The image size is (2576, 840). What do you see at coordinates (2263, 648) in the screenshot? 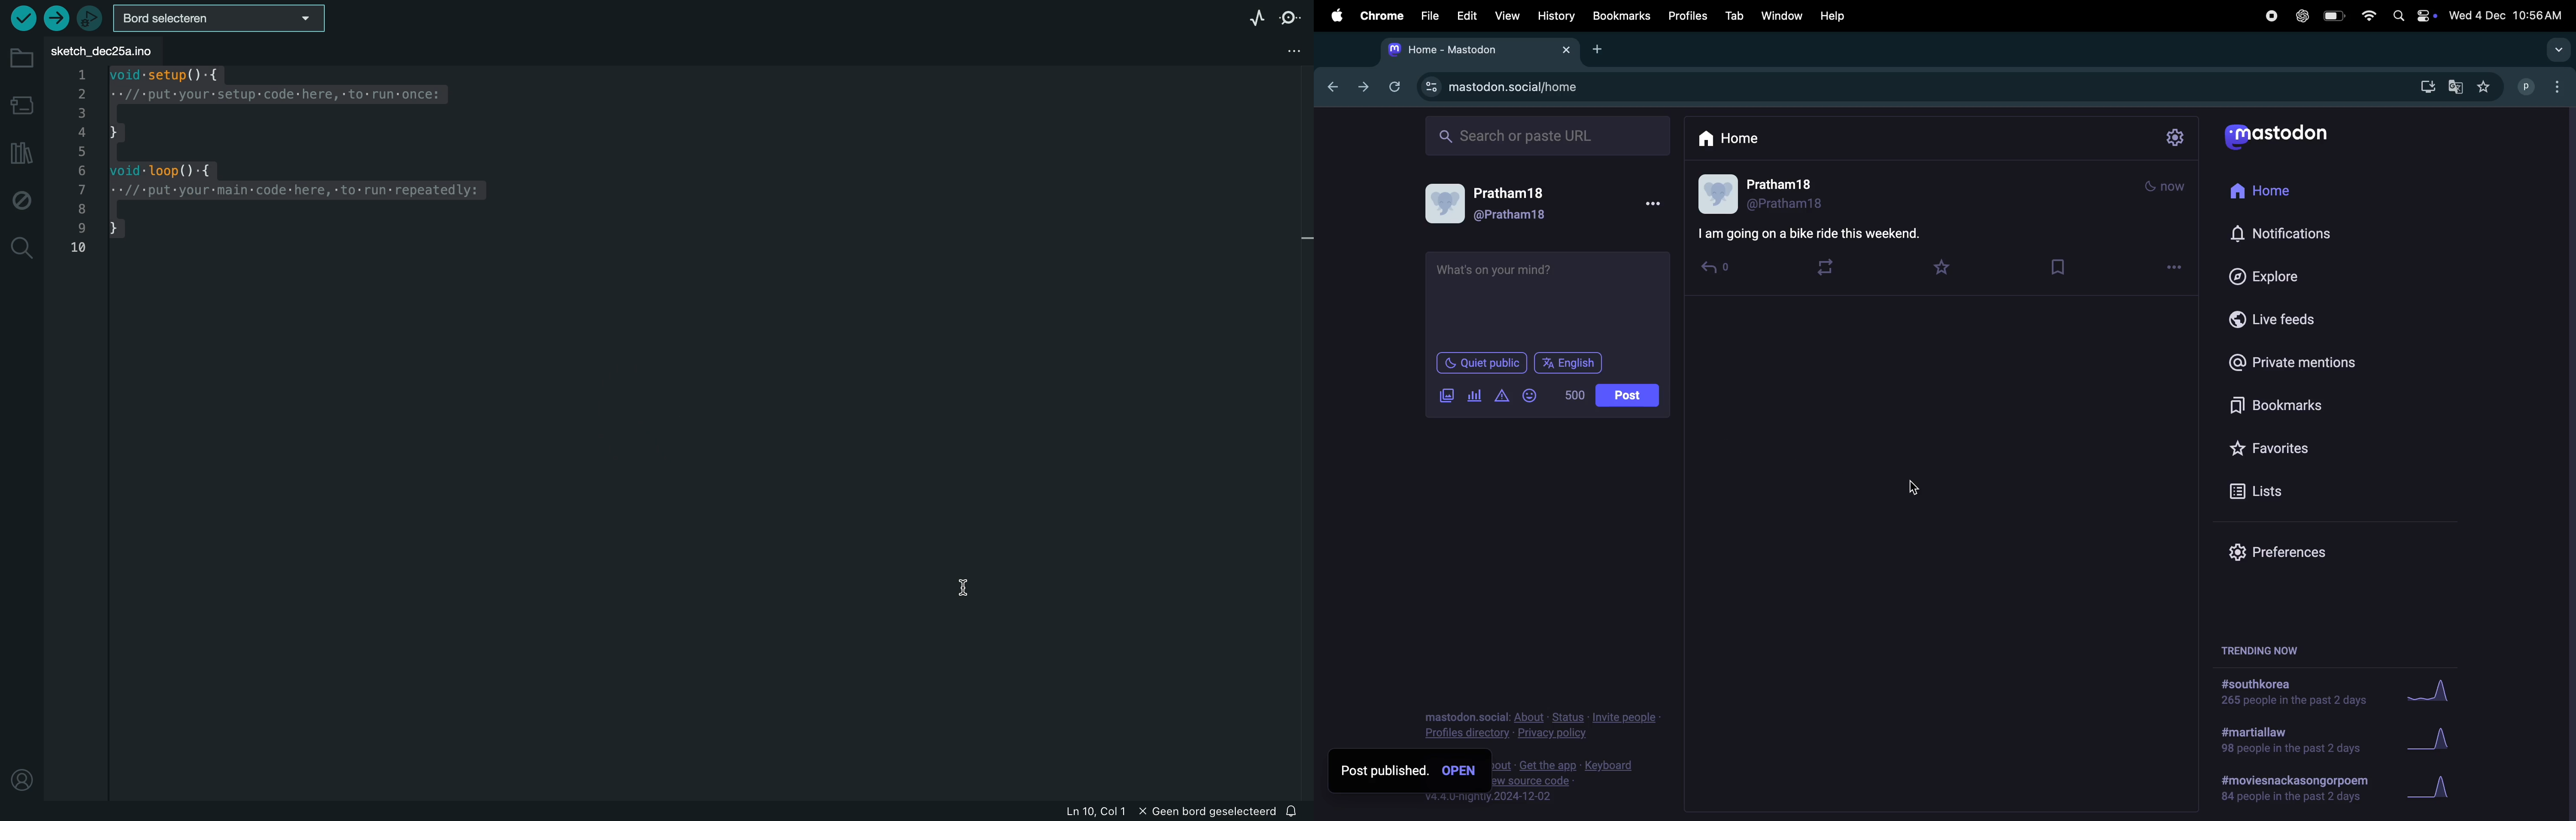
I see `trending now` at bounding box center [2263, 648].